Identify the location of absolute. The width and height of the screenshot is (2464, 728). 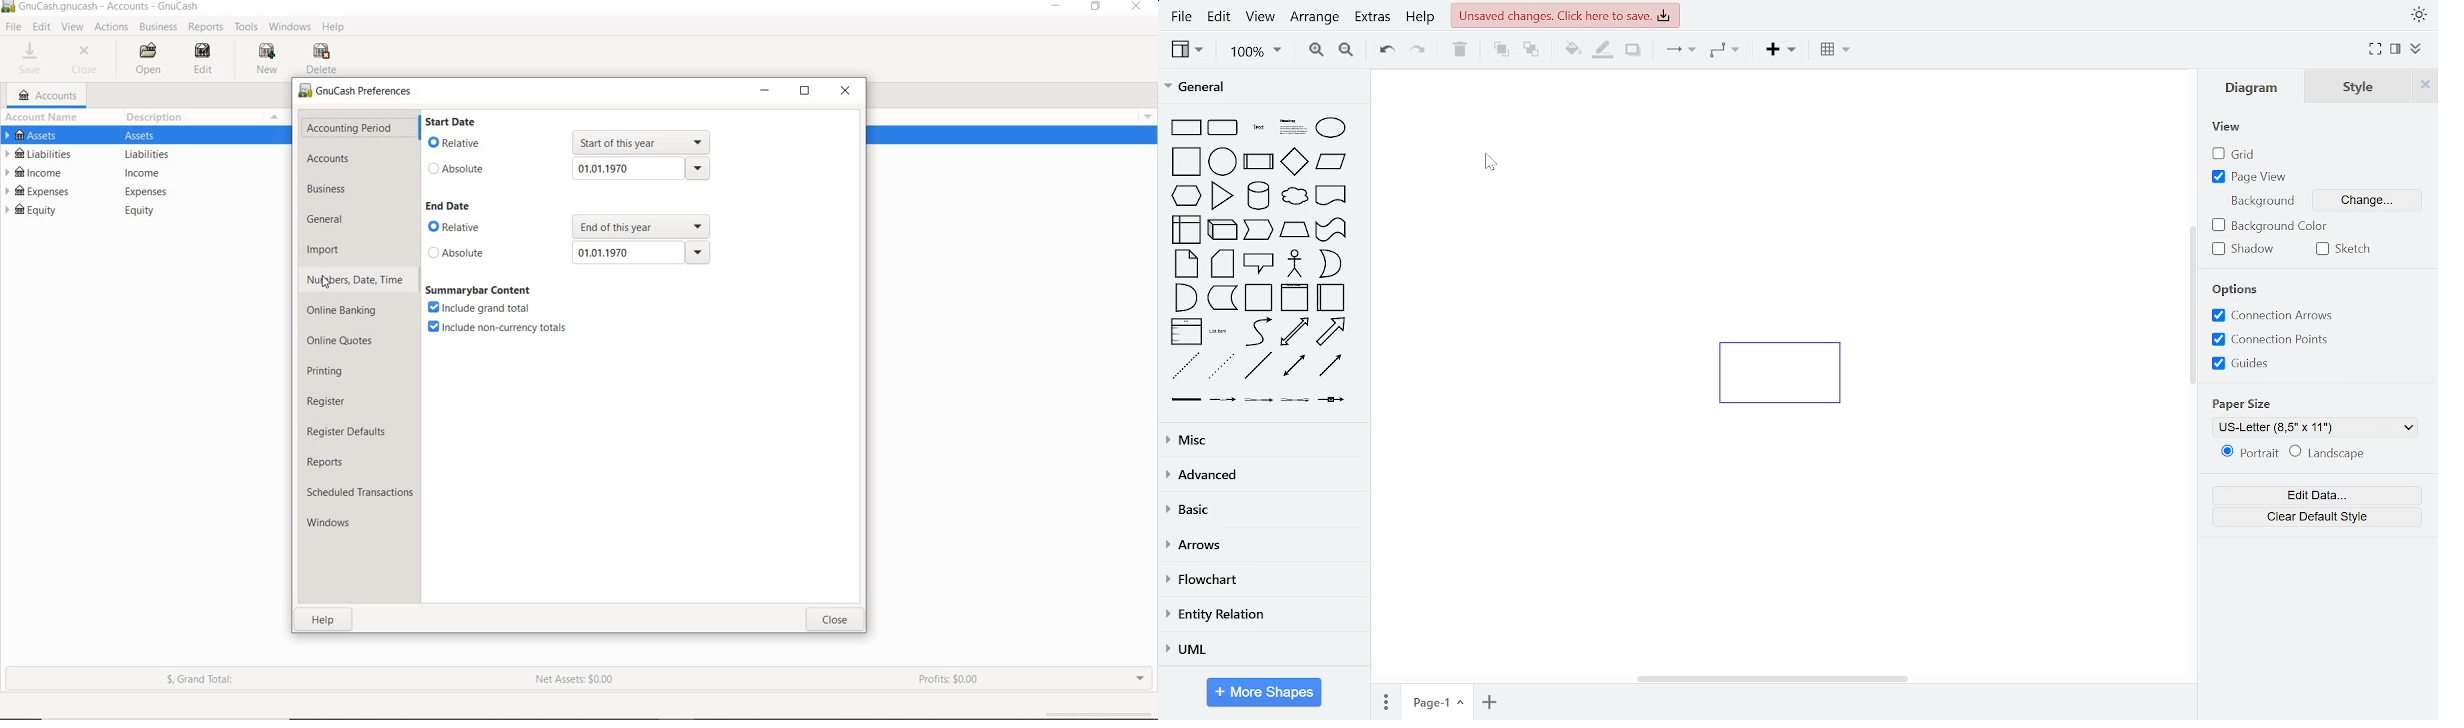
(457, 169).